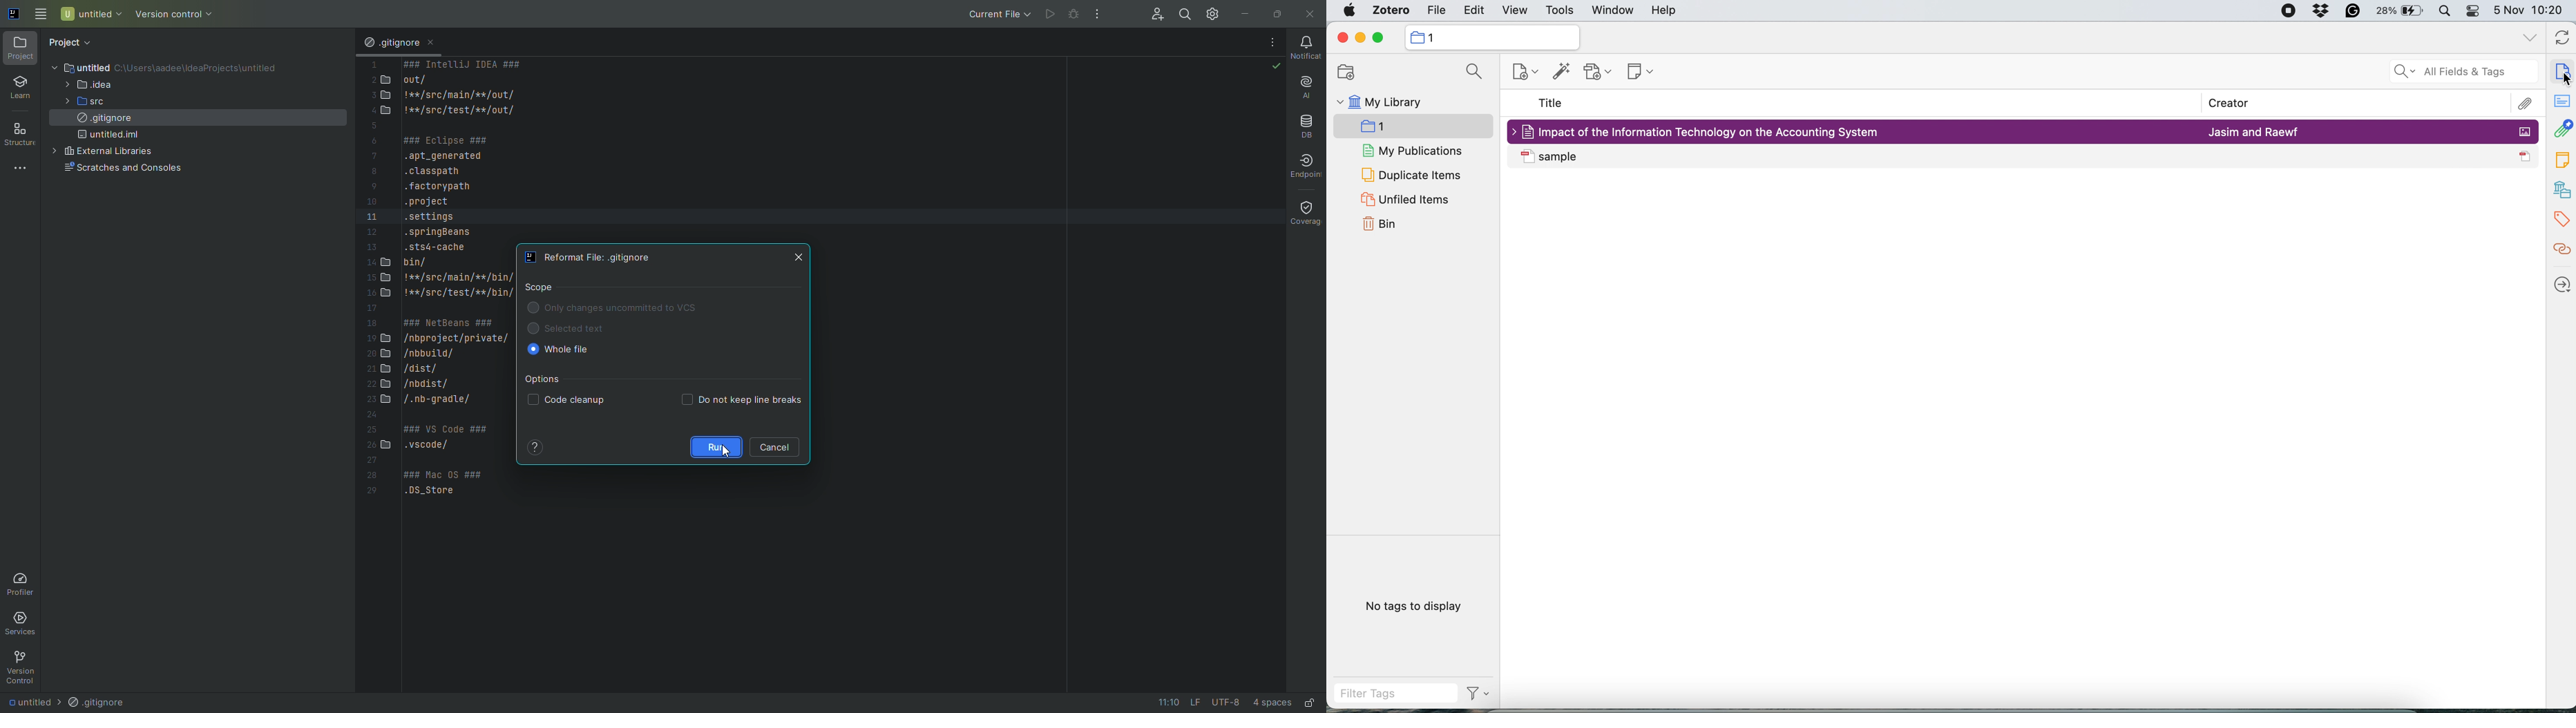  What do you see at coordinates (2475, 12) in the screenshot?
I see `control center` at bounding box center [2475, 12].